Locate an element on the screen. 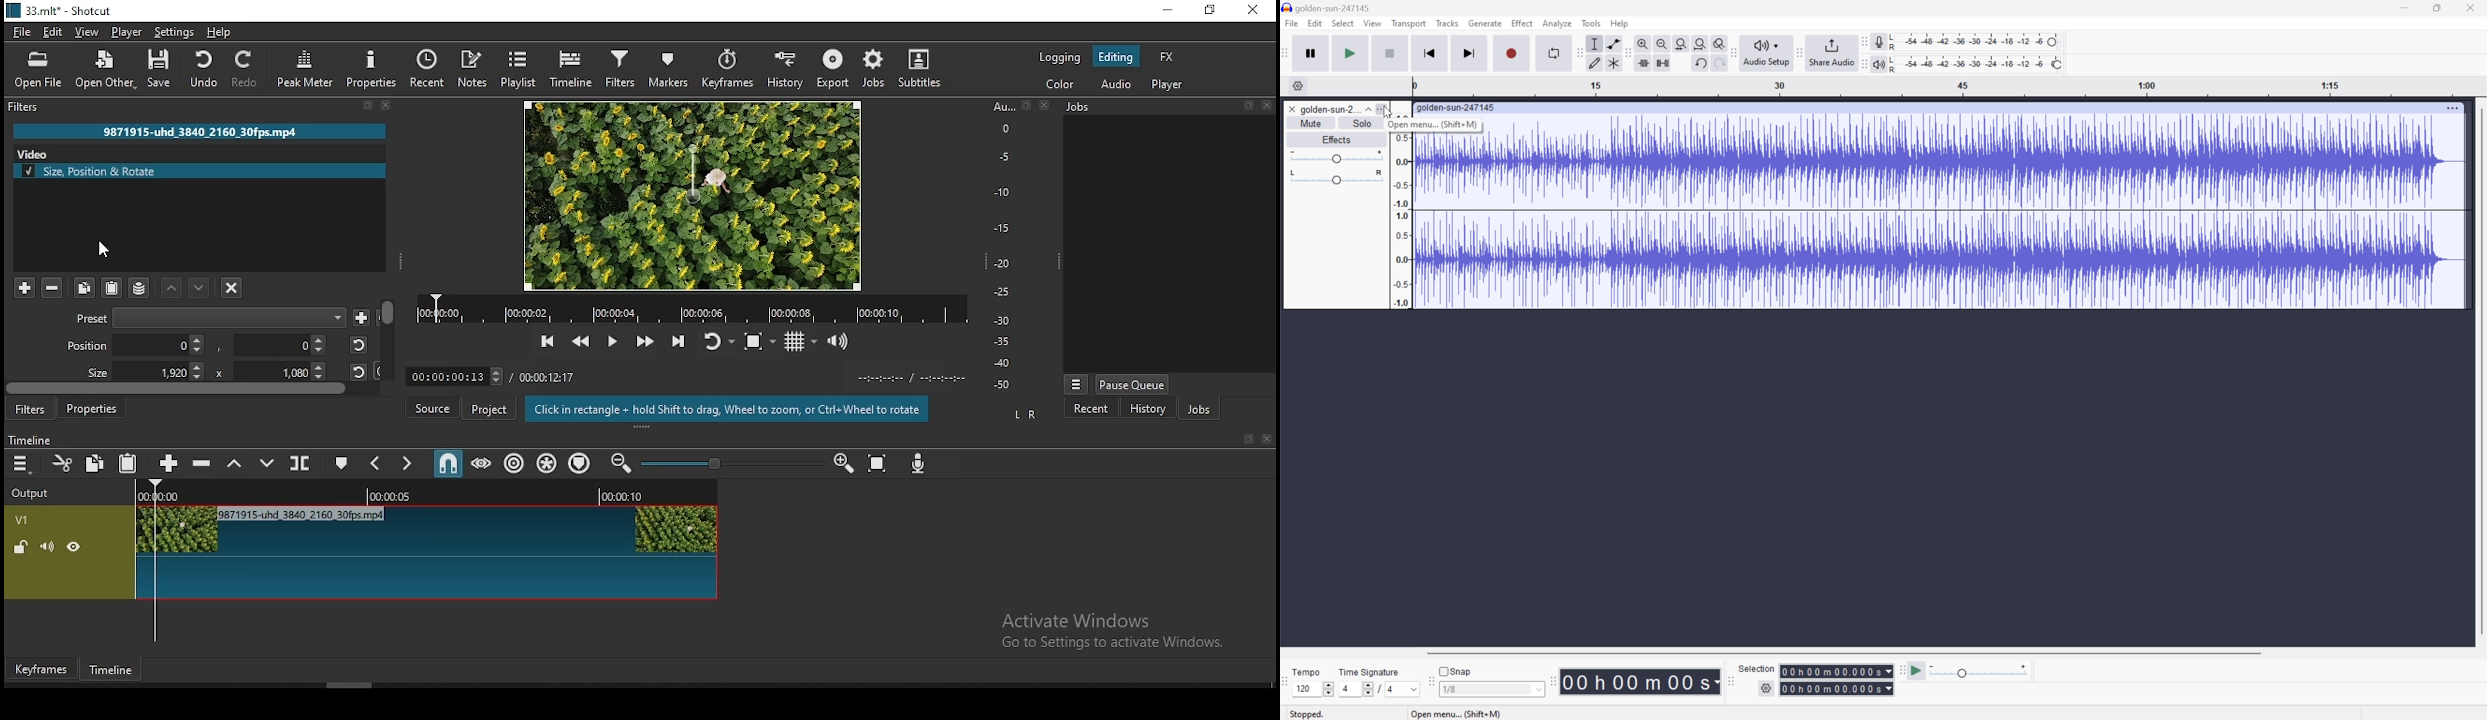 The image size is (2492, 728). deselct filter is located at coordinates (233, 289).